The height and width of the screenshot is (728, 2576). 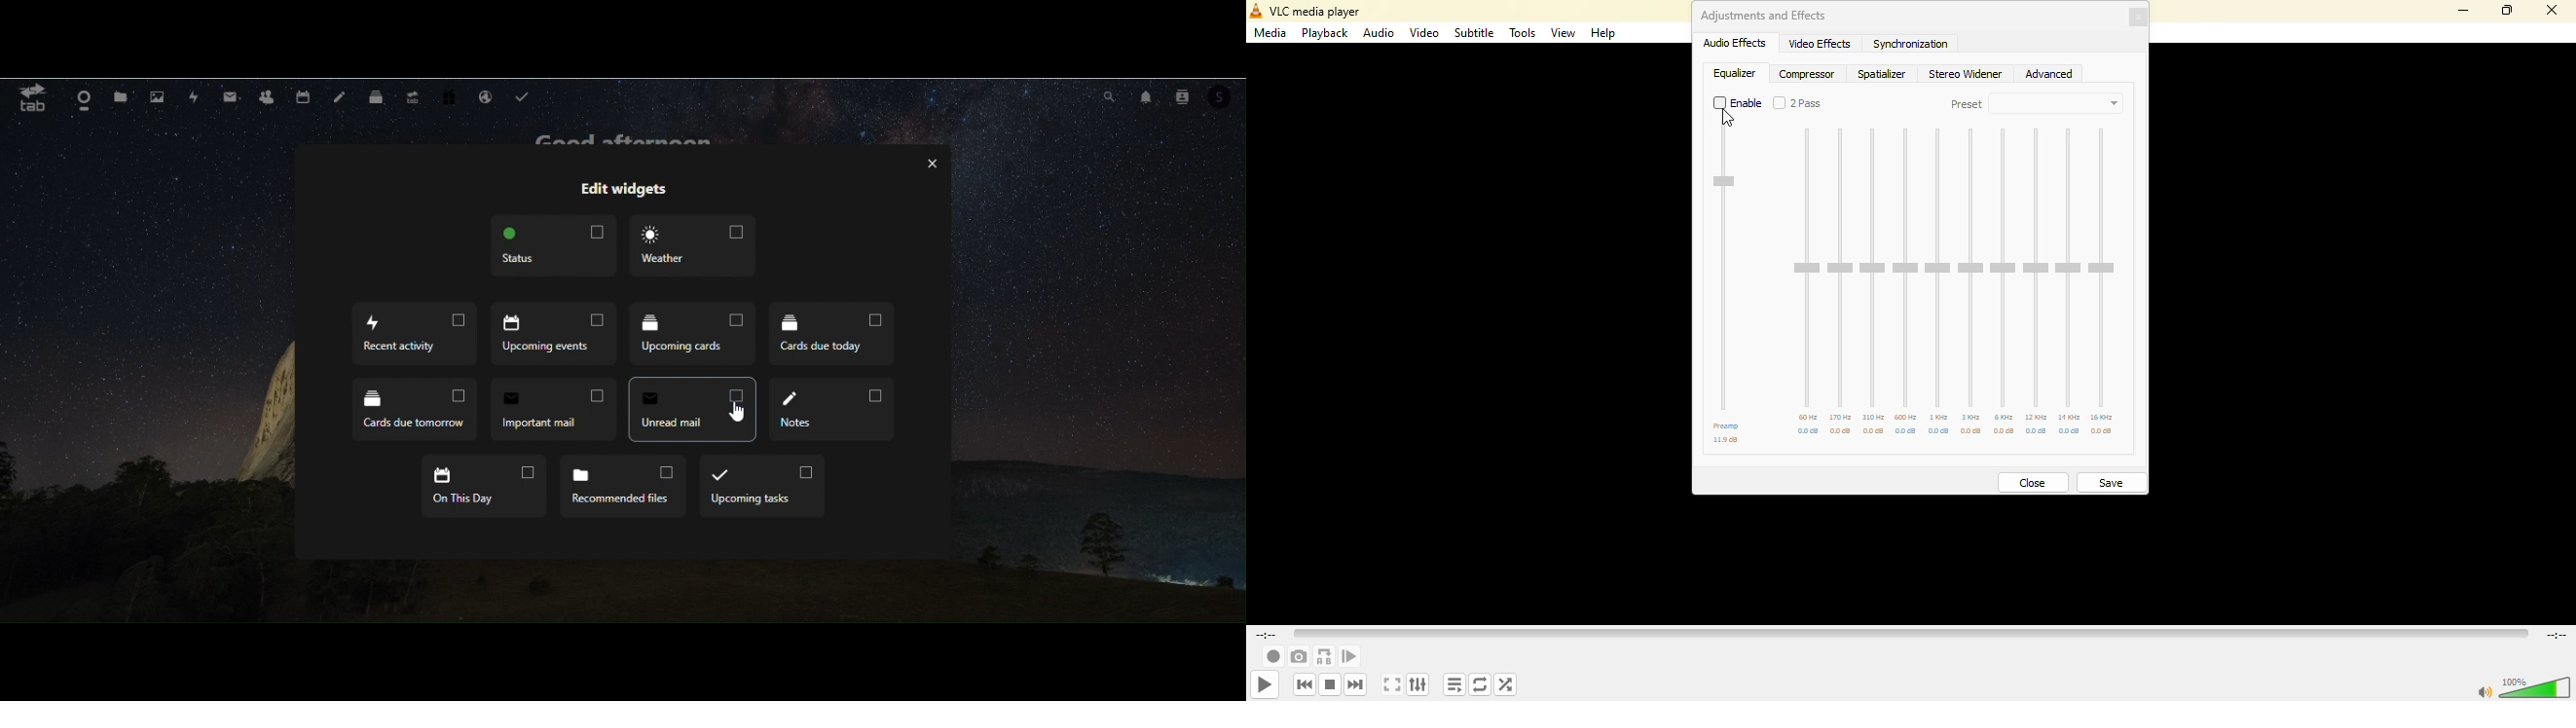 I want to click on Cursor, so click(x=1726, y=123).